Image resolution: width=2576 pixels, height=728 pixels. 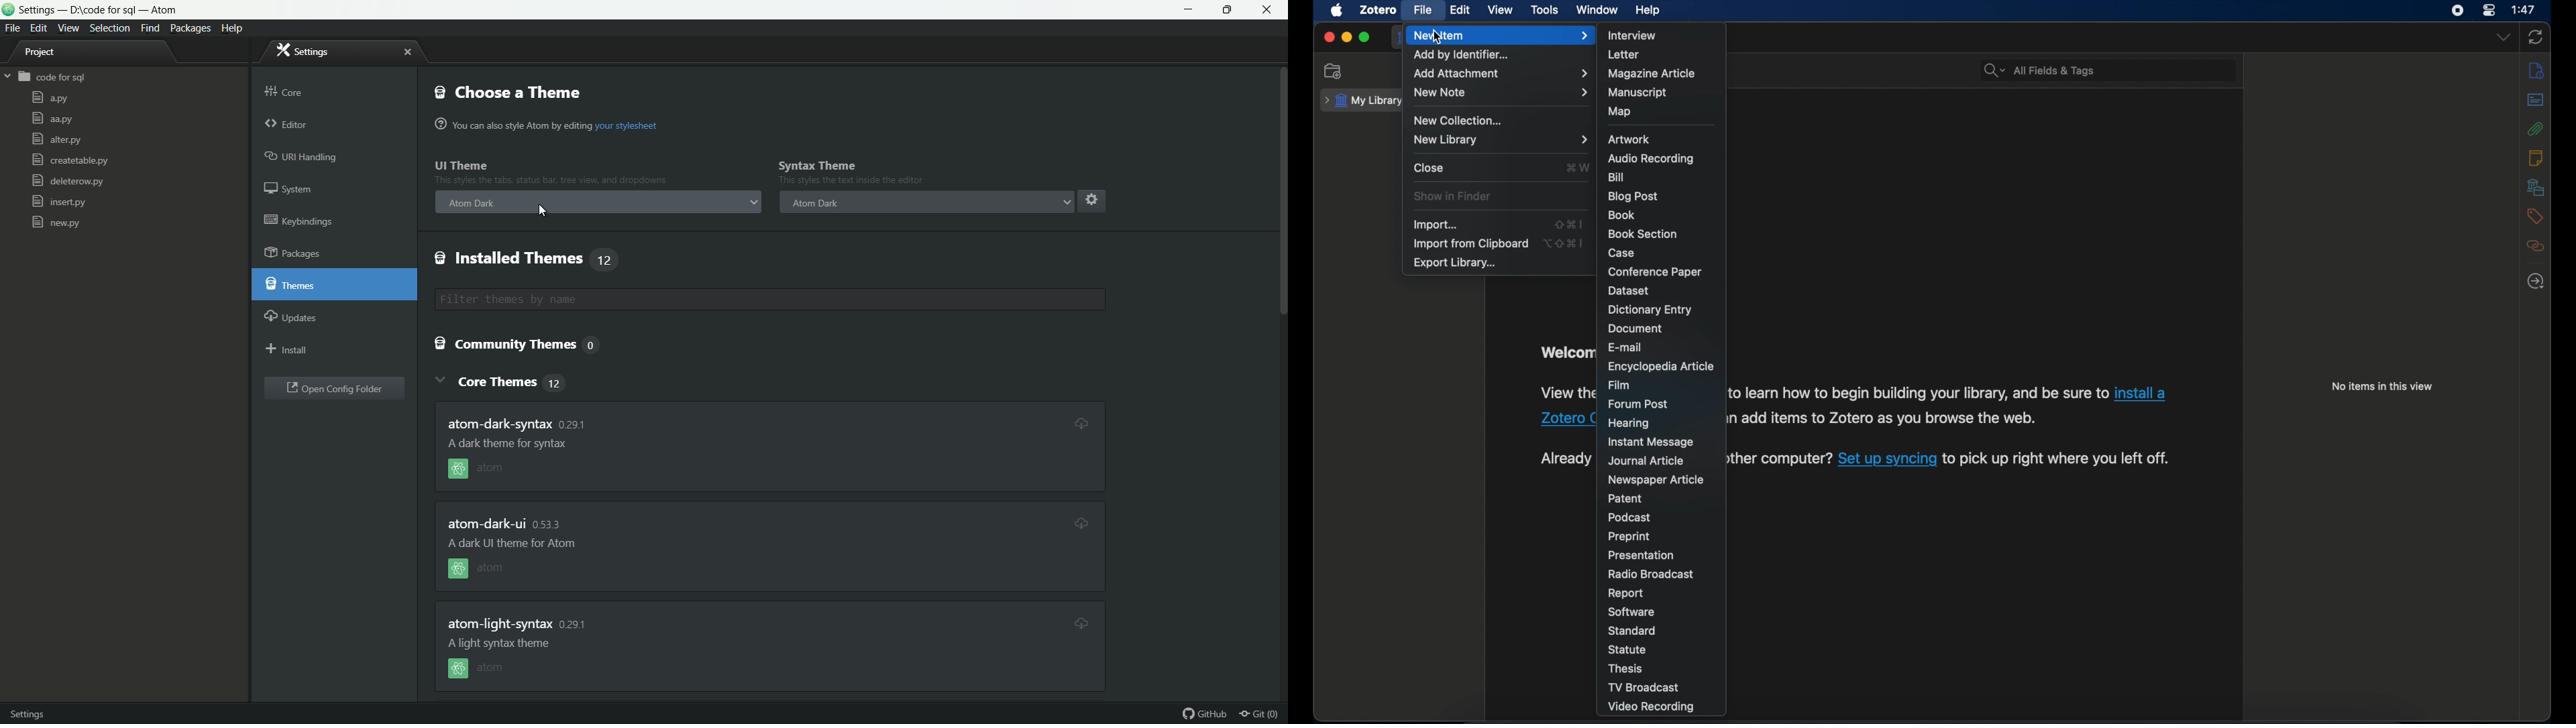 I want to click on conference paper, so click(x=1656, y=272).